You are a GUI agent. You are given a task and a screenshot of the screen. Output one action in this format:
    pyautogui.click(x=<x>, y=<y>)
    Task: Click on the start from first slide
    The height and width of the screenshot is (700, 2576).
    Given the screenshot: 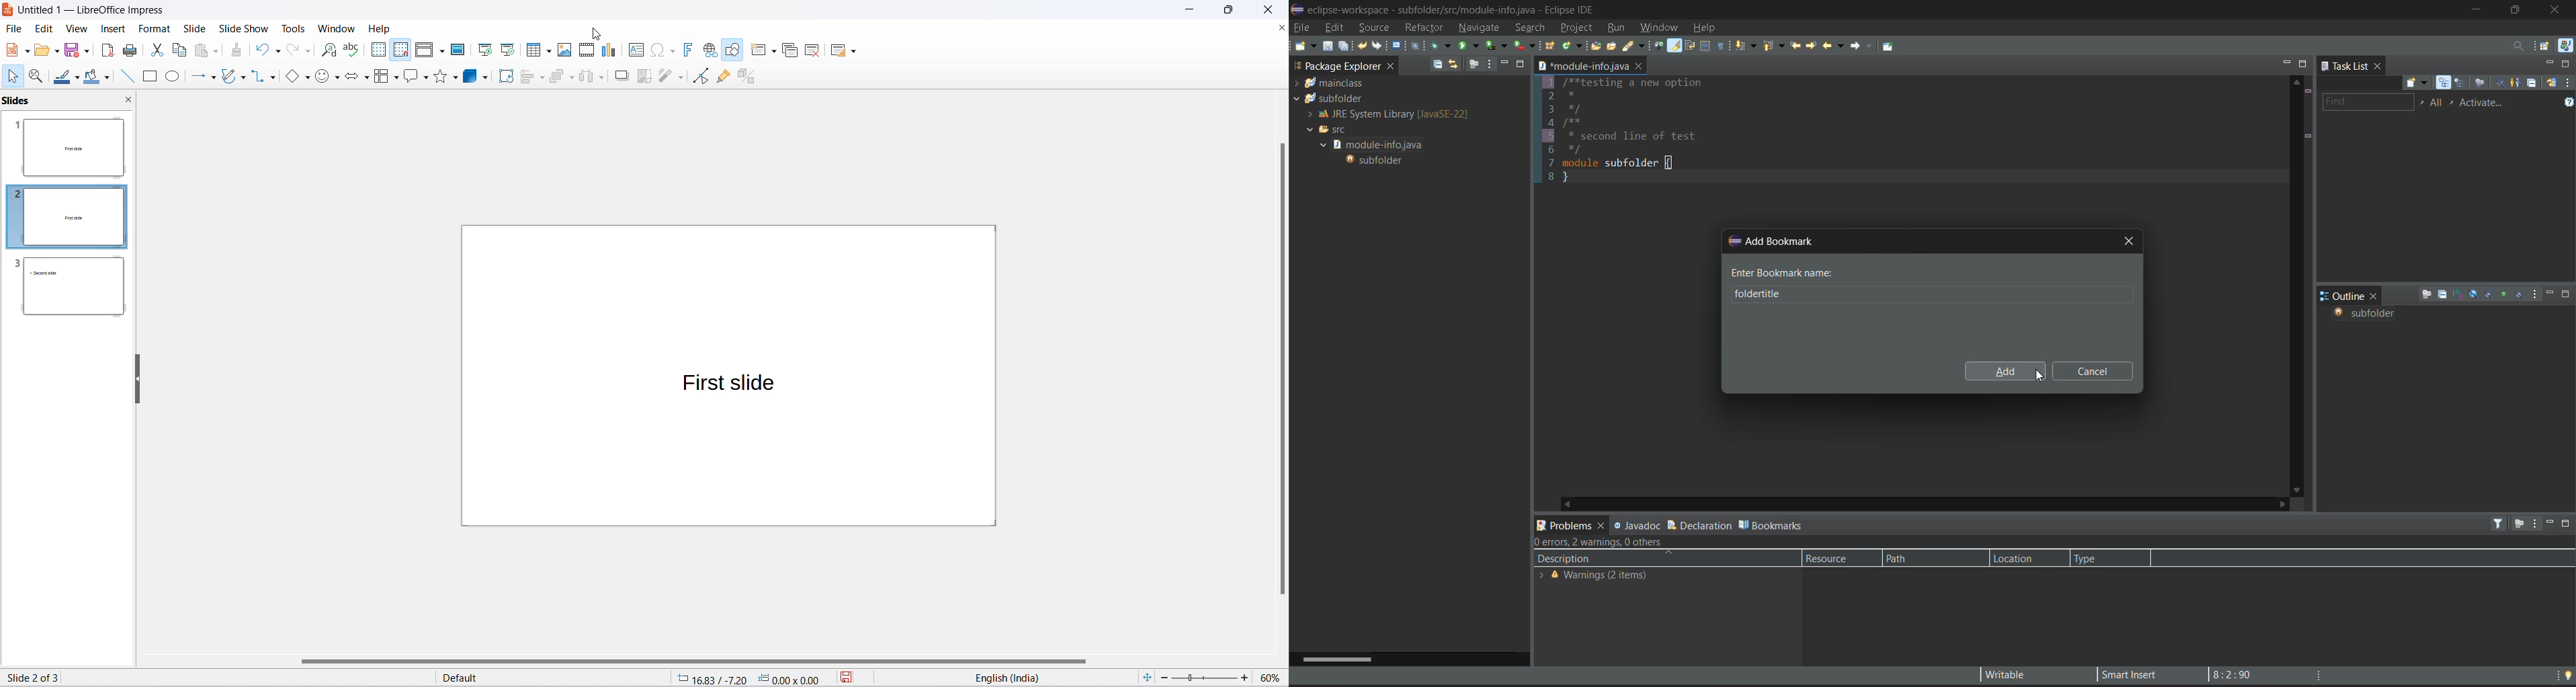 What is the action you would take?
    pyautogui.click(x=484, y=48)
    